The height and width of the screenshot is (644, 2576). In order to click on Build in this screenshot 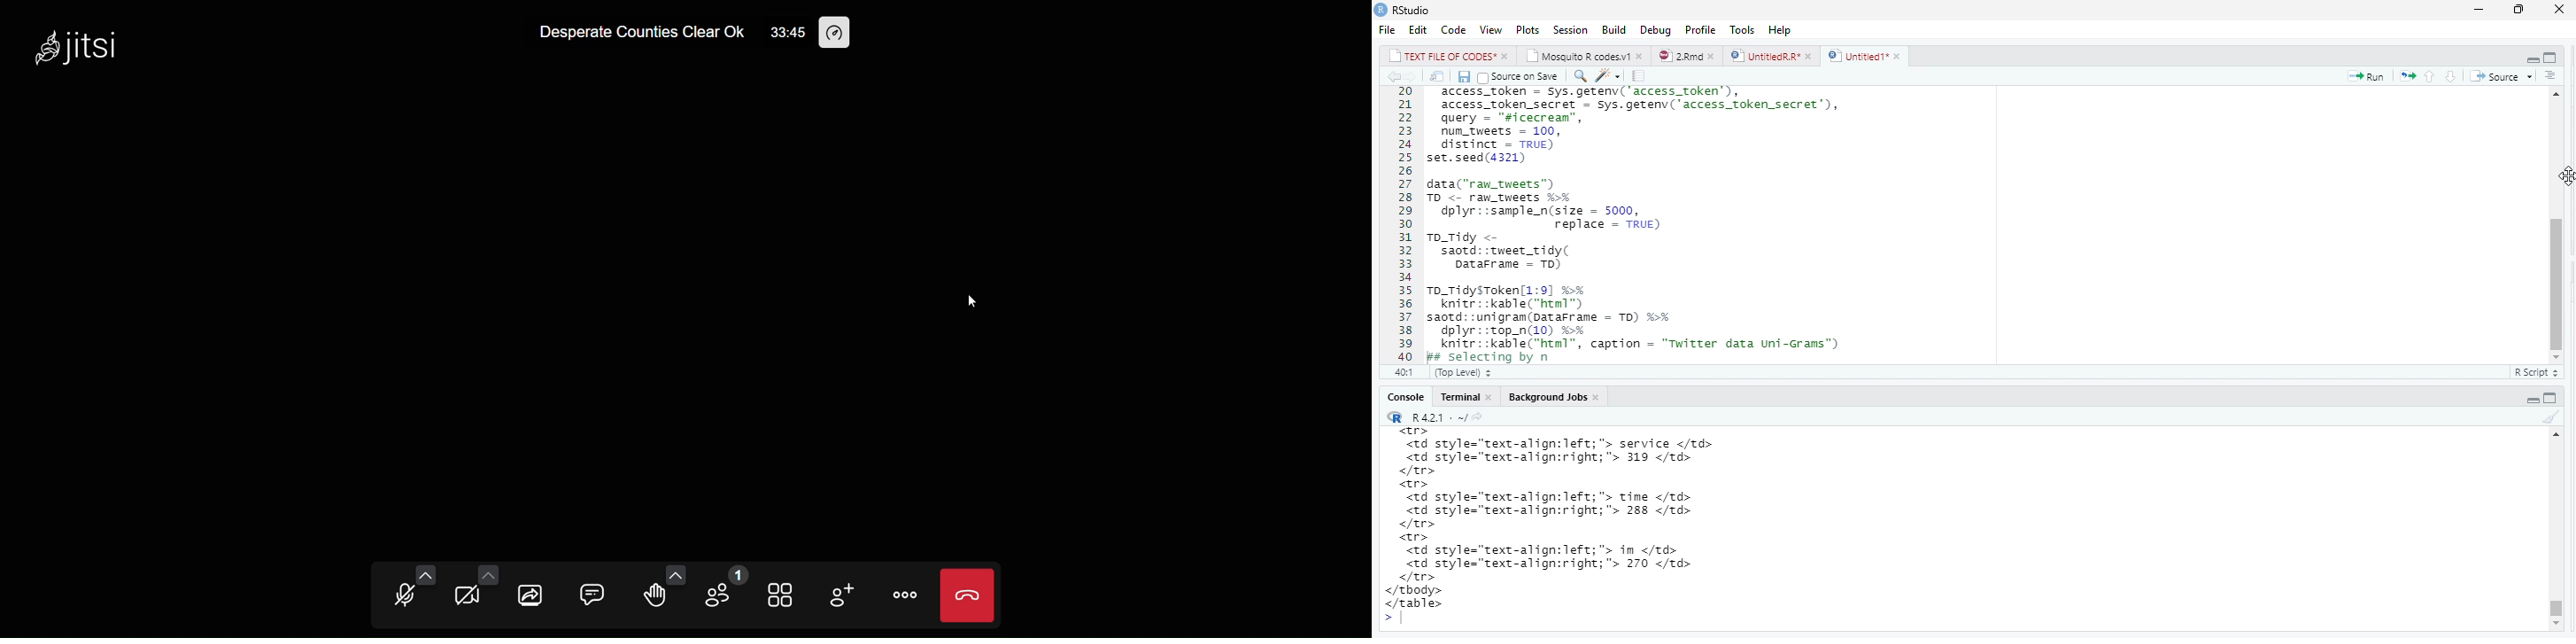, I will do `click(1613, 28)`.